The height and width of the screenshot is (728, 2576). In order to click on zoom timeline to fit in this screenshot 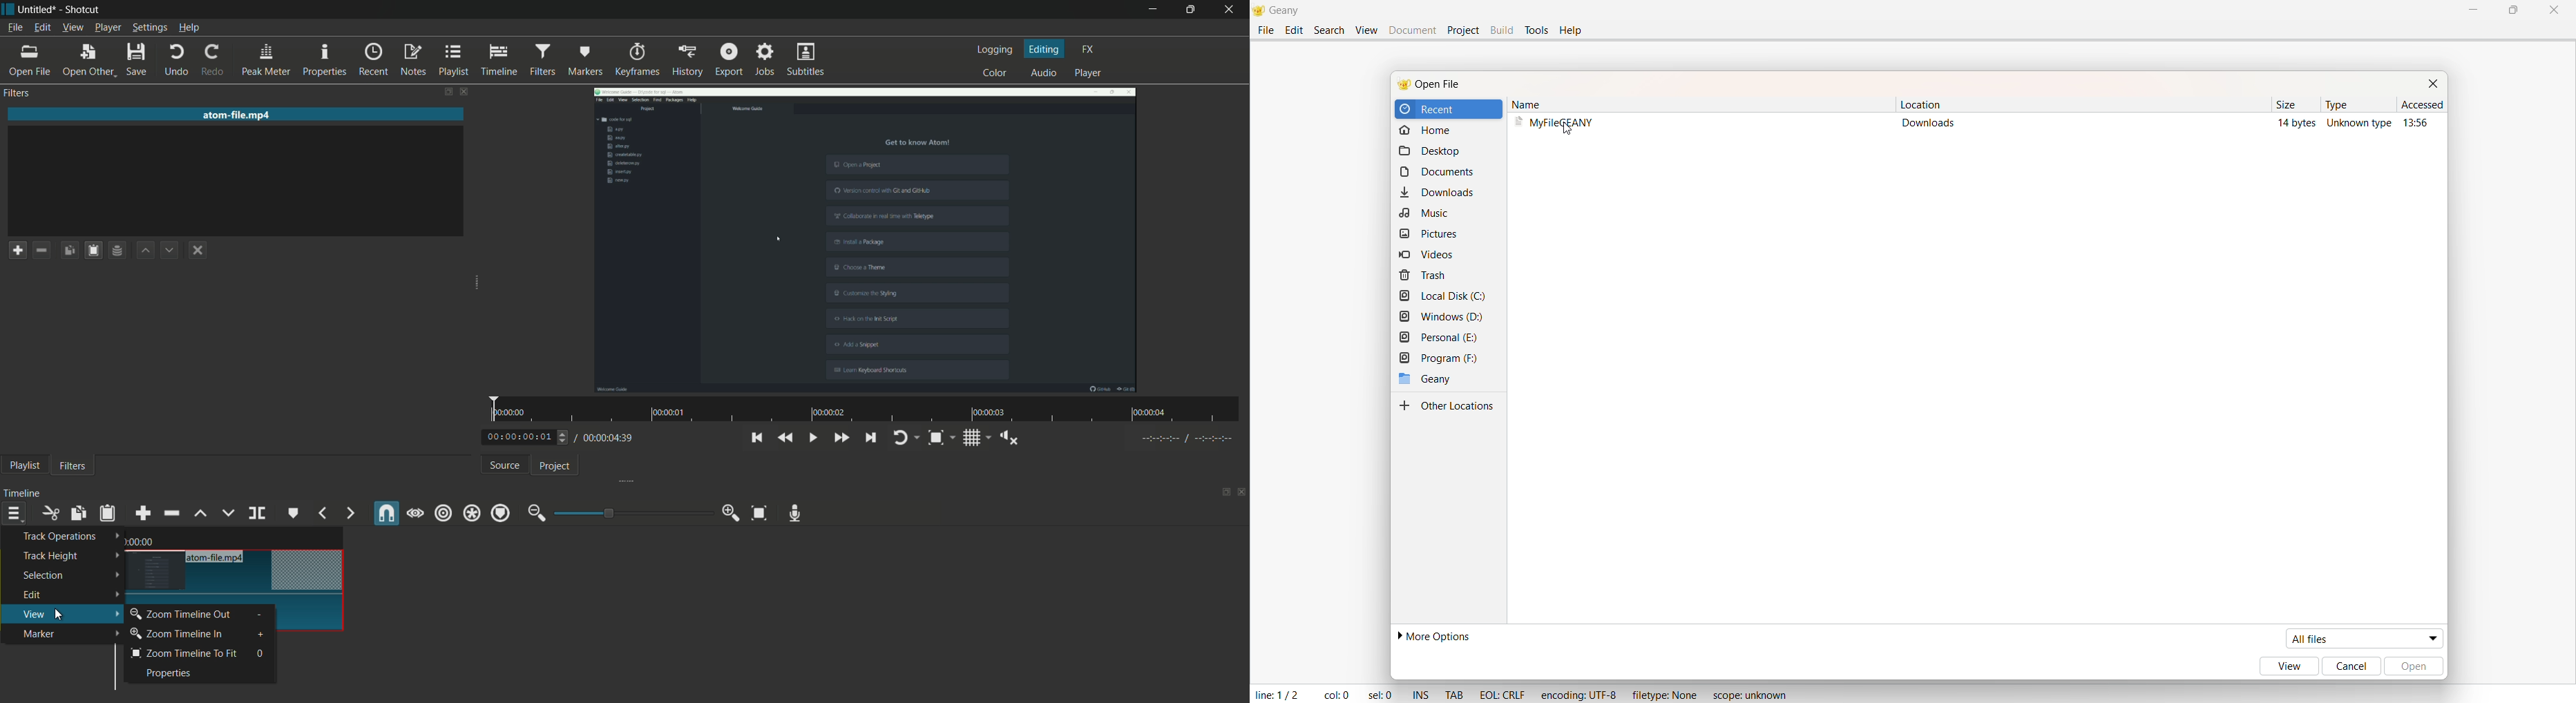, I will do `click(186, 654)`.